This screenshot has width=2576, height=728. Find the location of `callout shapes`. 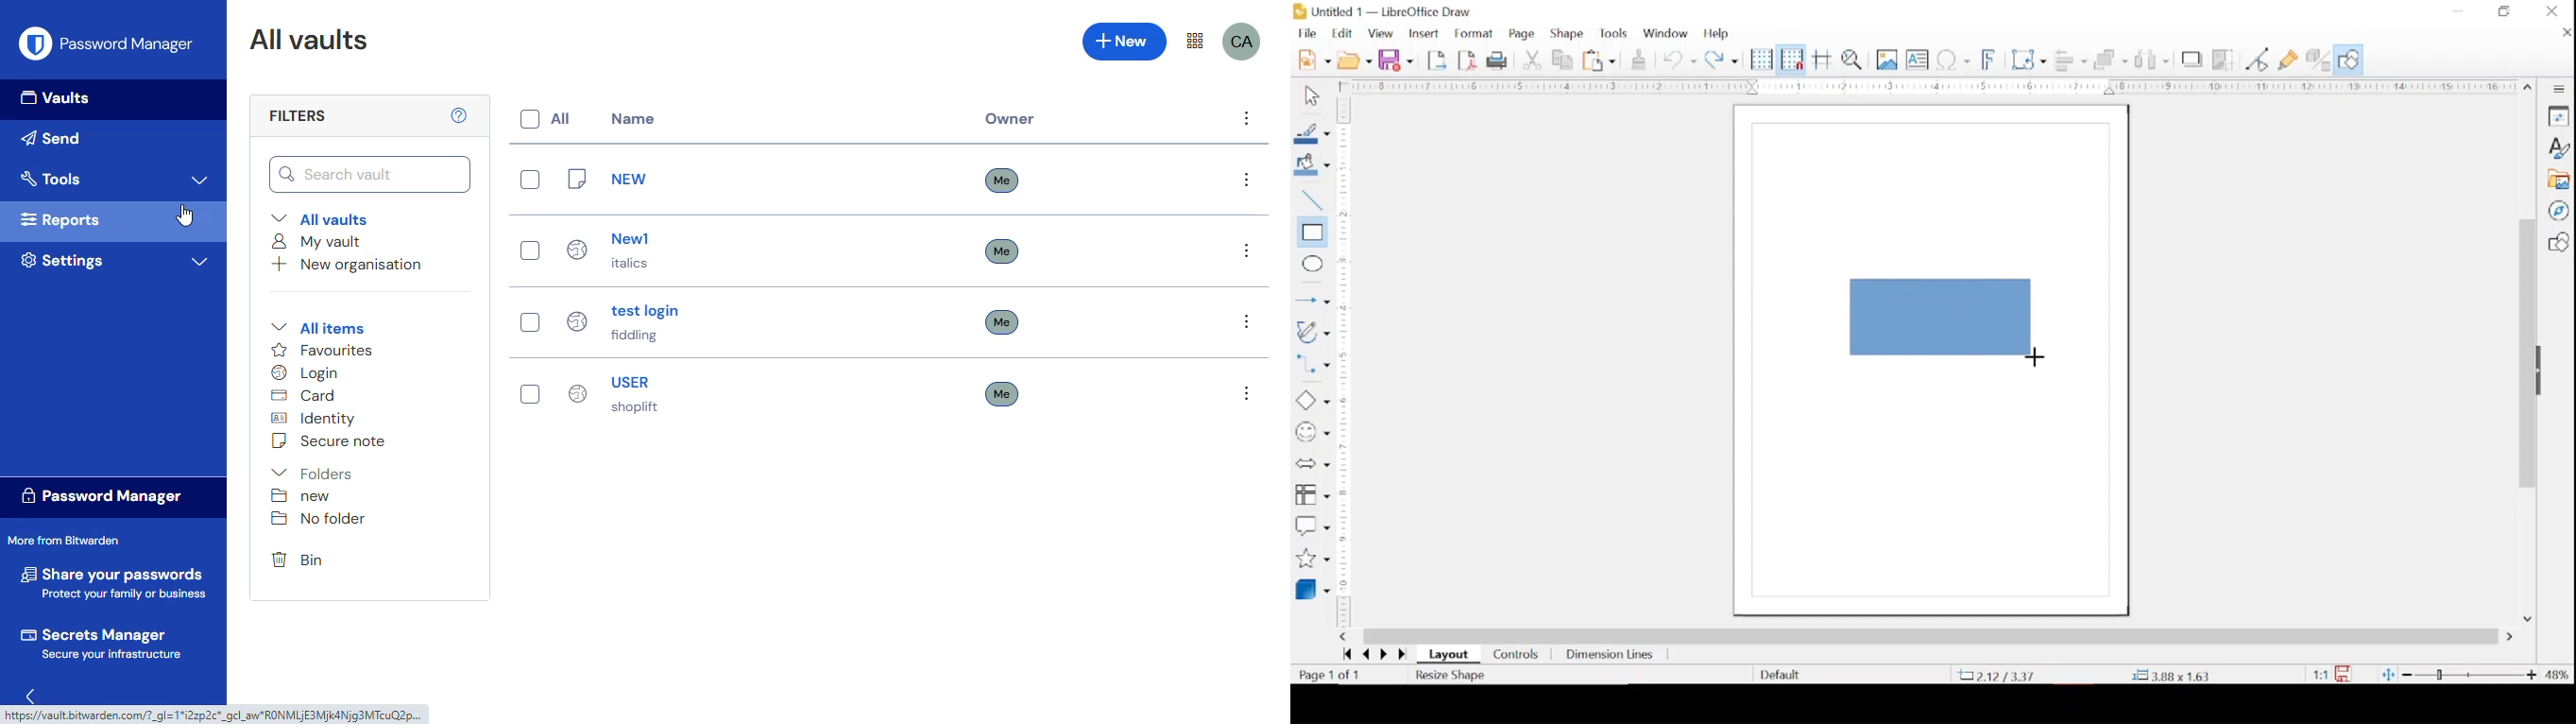

callout shapes is located at coordinates (1312, 526).